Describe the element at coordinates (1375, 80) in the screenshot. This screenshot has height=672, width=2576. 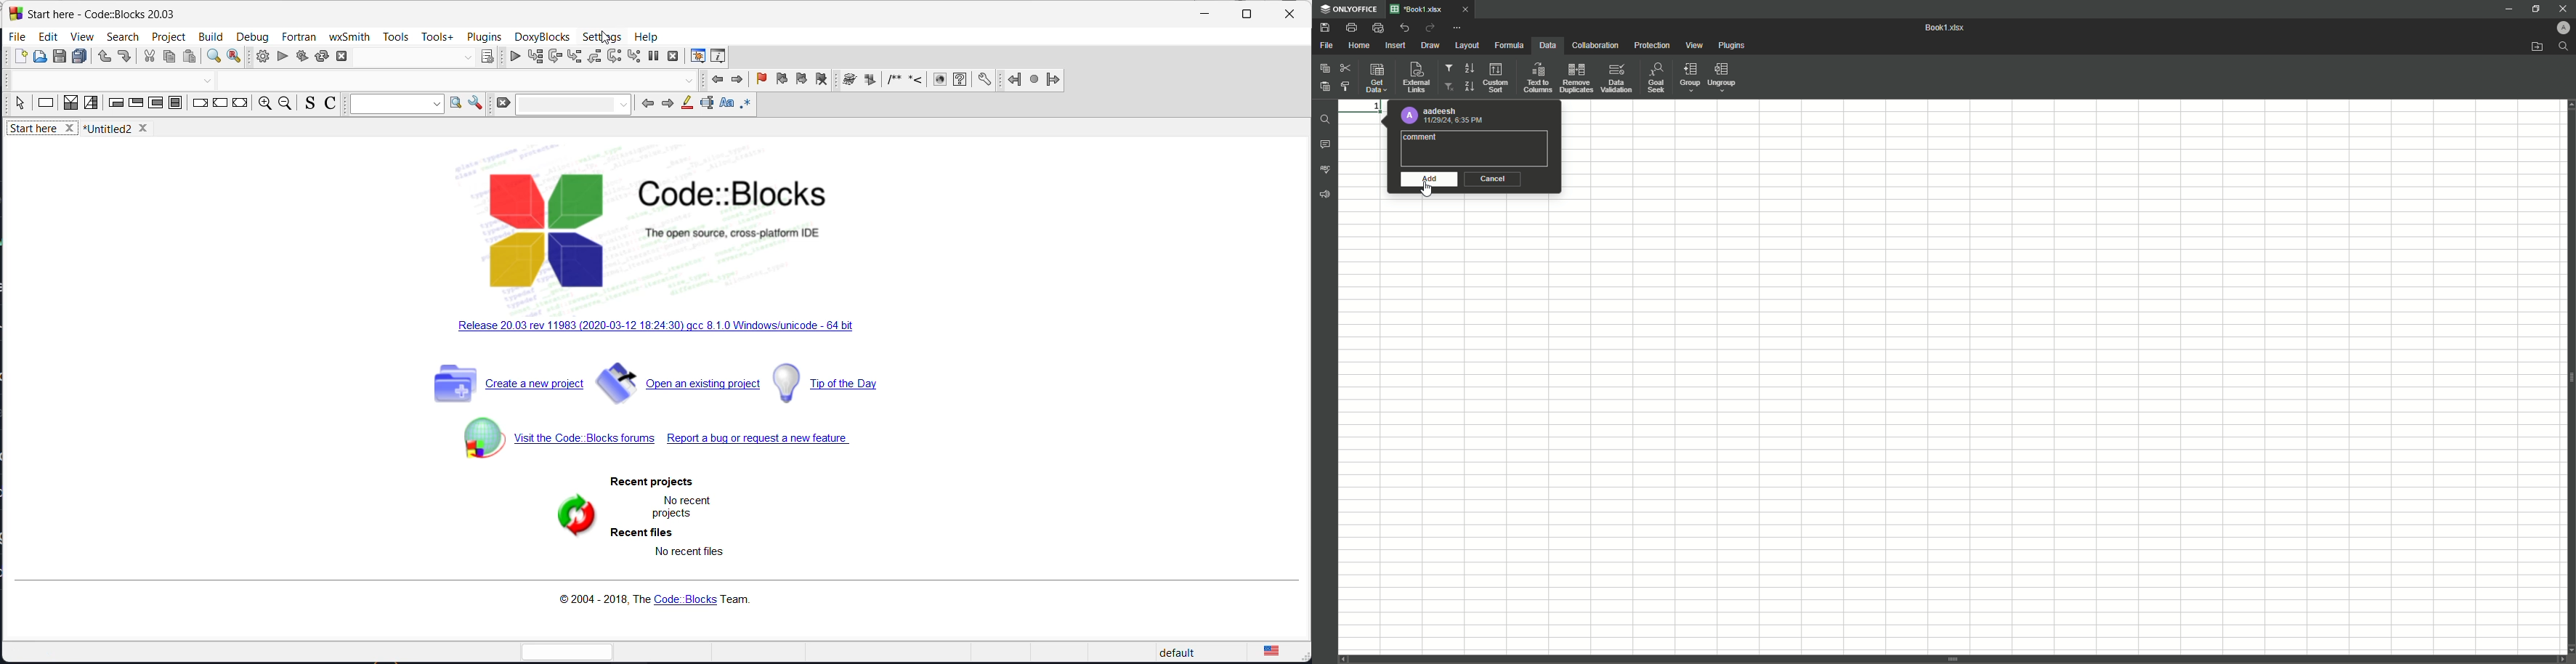
I see `Get Data` at that location.